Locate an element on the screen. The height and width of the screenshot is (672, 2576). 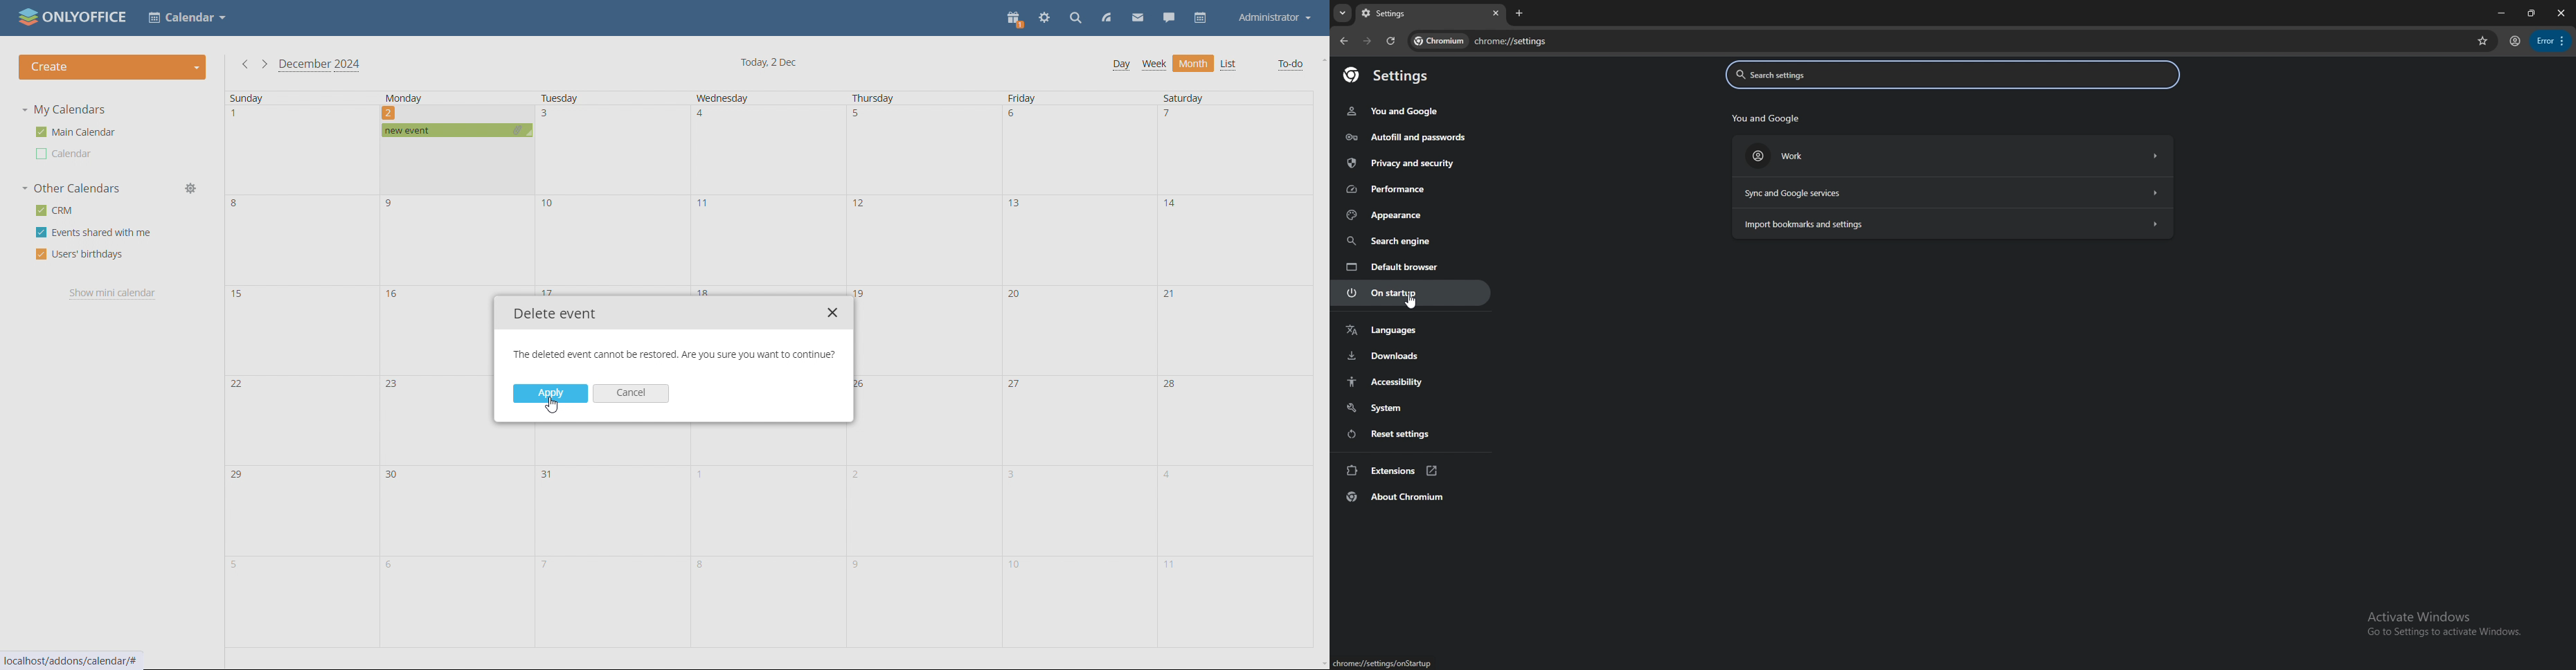
4 is located at coordinates (1168, 478).